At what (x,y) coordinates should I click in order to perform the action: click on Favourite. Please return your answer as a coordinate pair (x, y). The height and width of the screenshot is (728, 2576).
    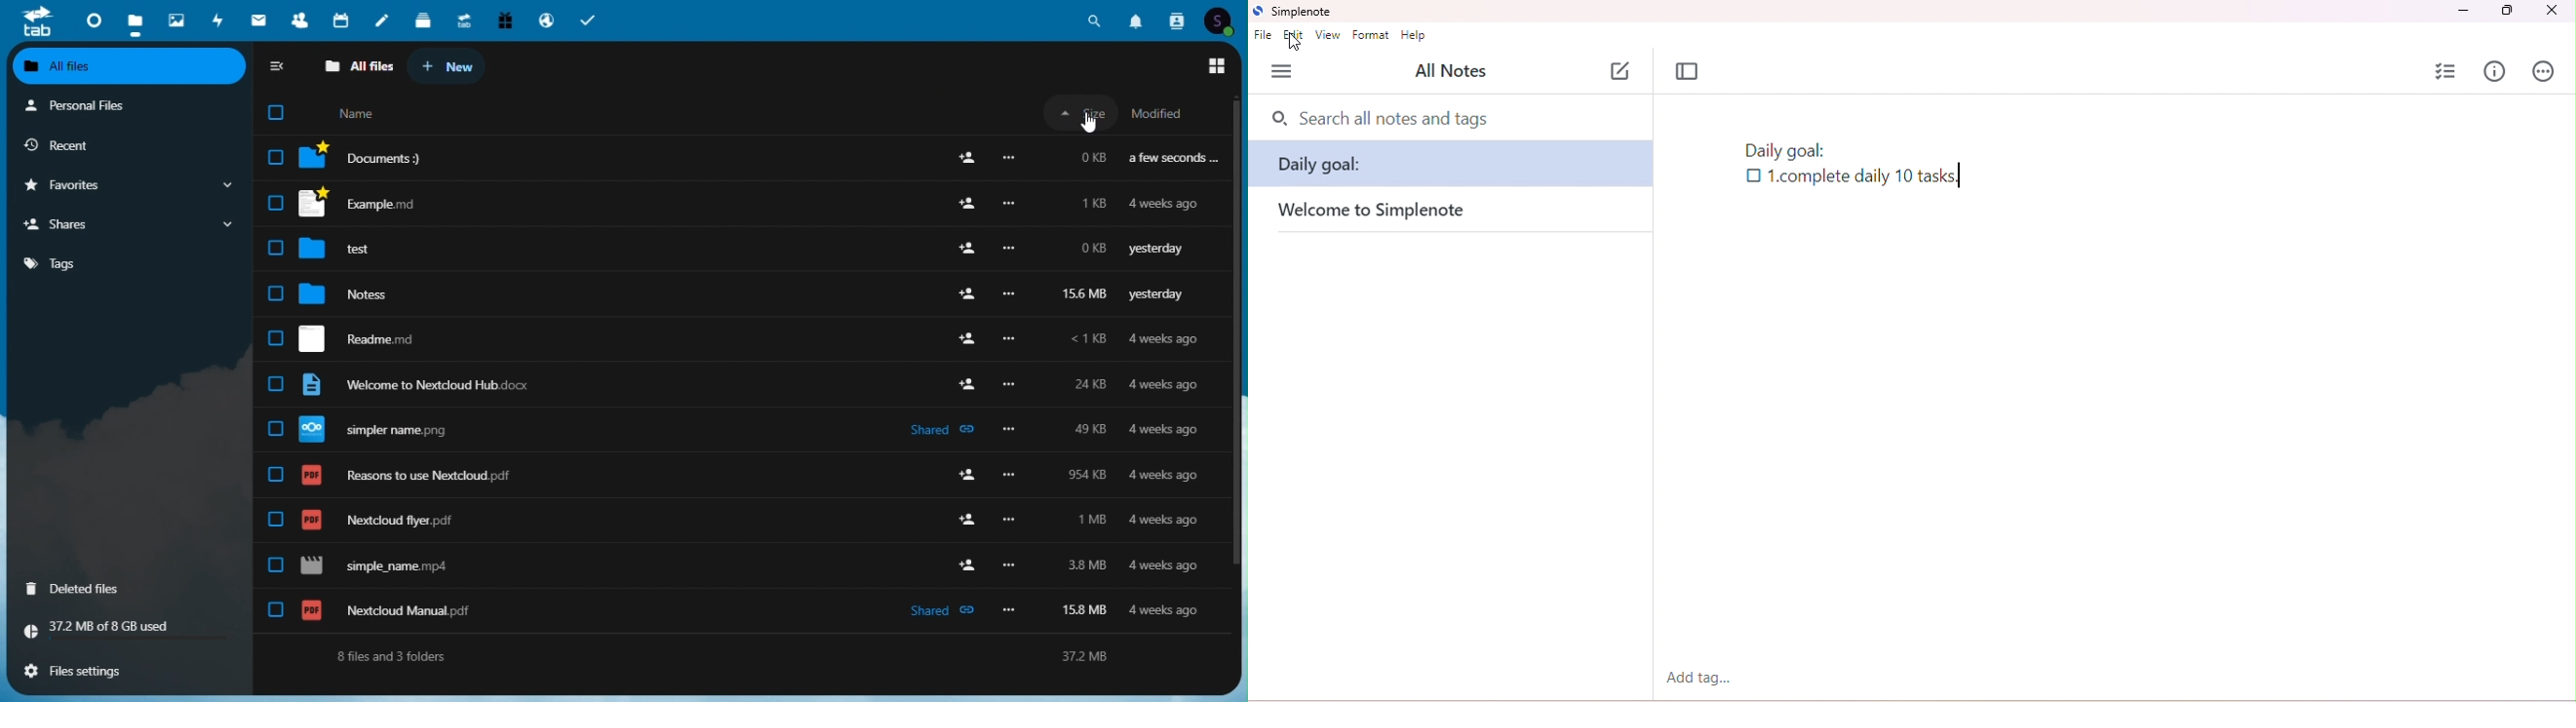
    Looking at the image, I should click on (128, 183).